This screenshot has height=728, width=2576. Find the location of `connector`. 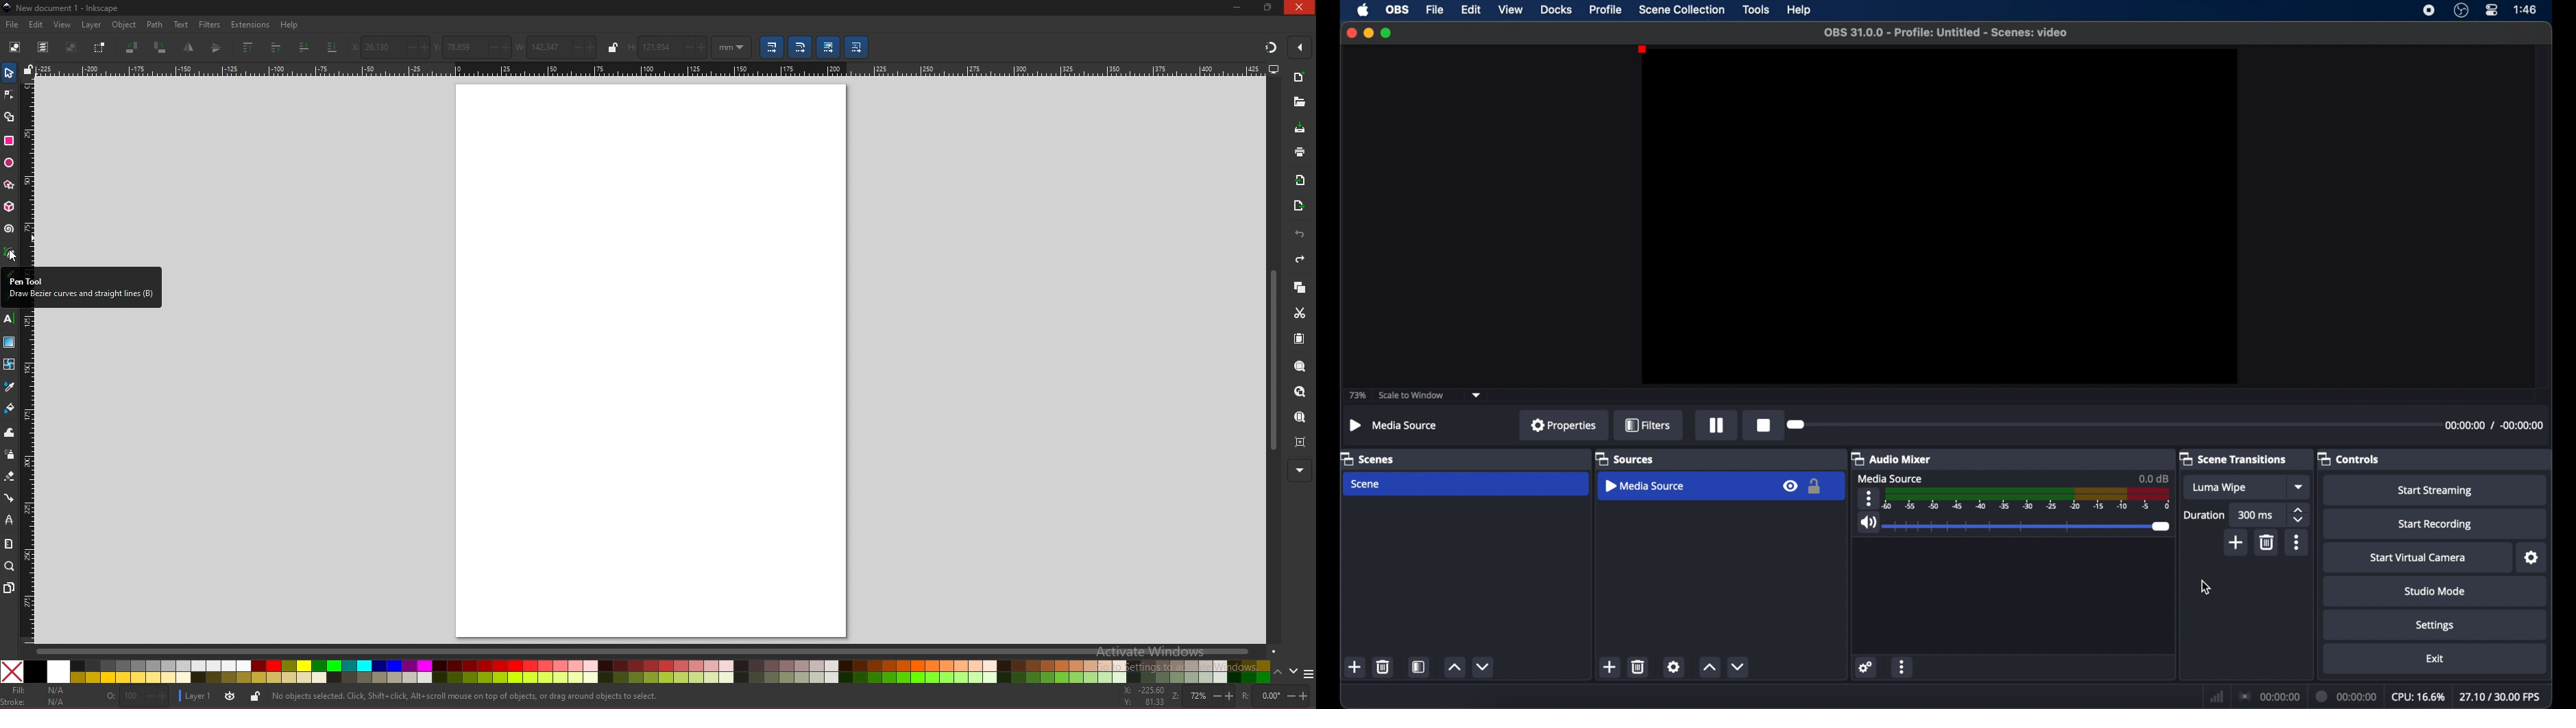

connector is located at coordinates (10, 498).